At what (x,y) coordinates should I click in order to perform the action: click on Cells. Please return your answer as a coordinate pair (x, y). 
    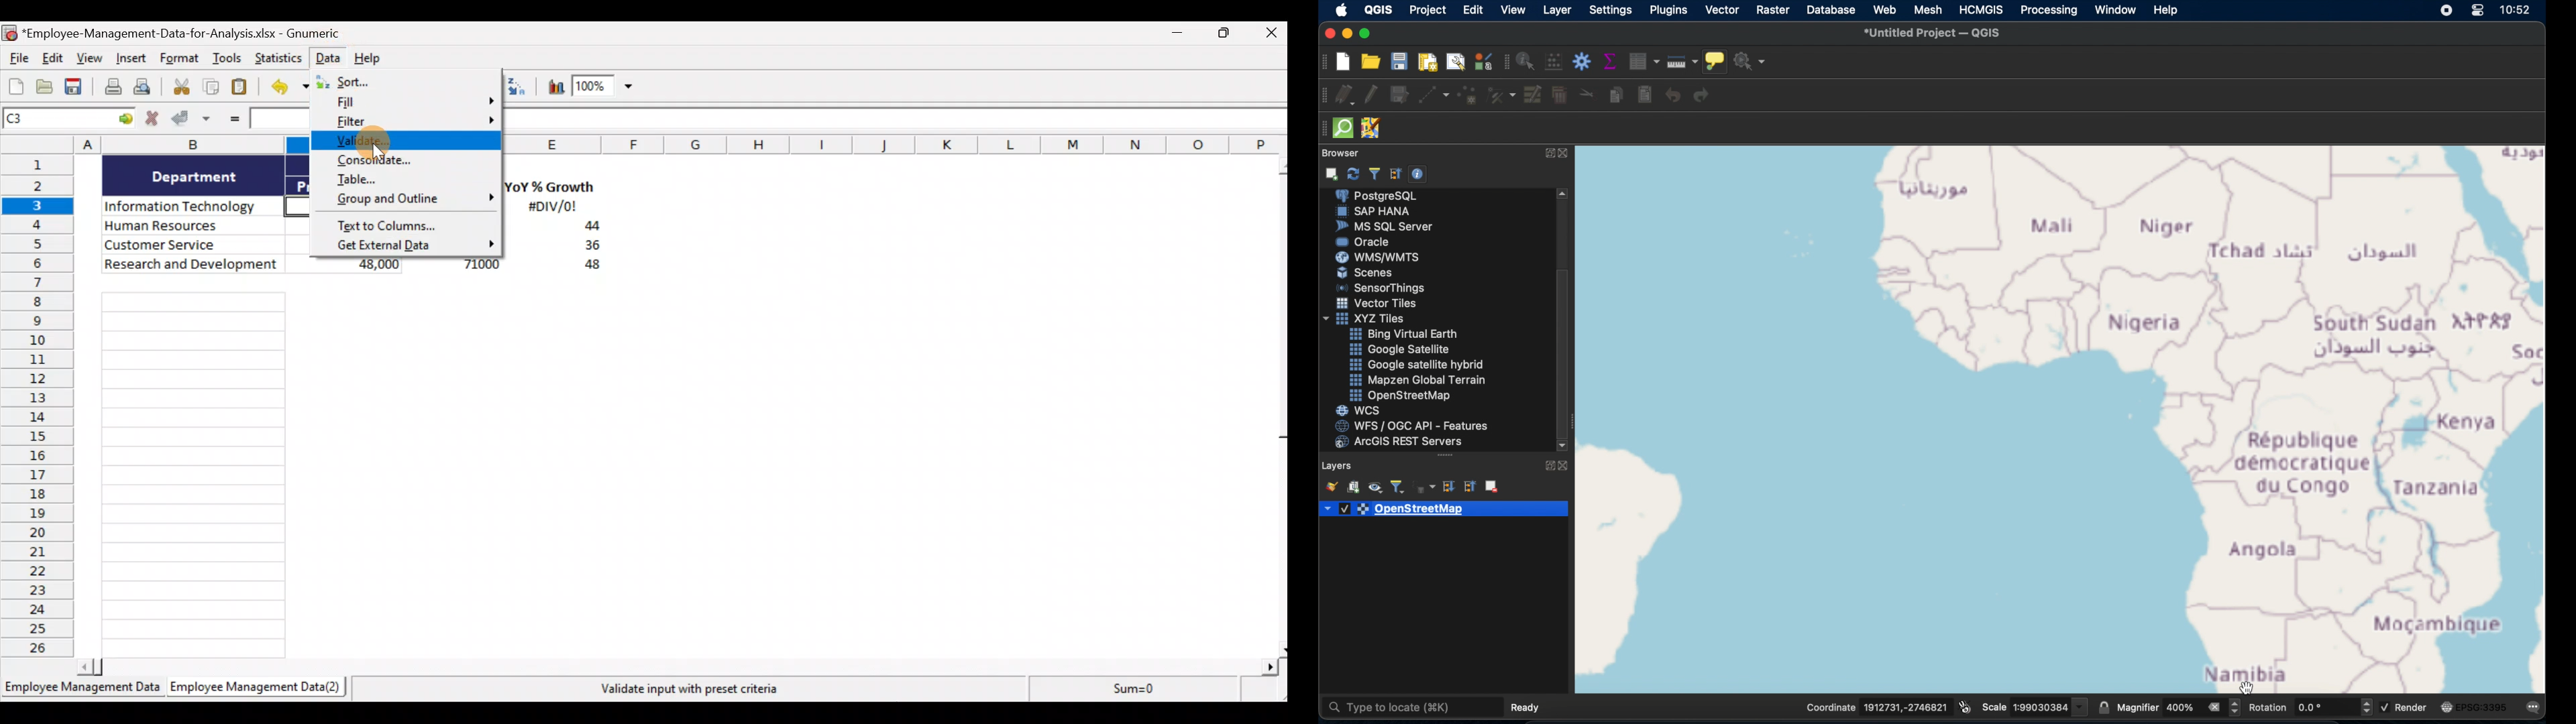
    Looking at the image, I should click on (667, 469).